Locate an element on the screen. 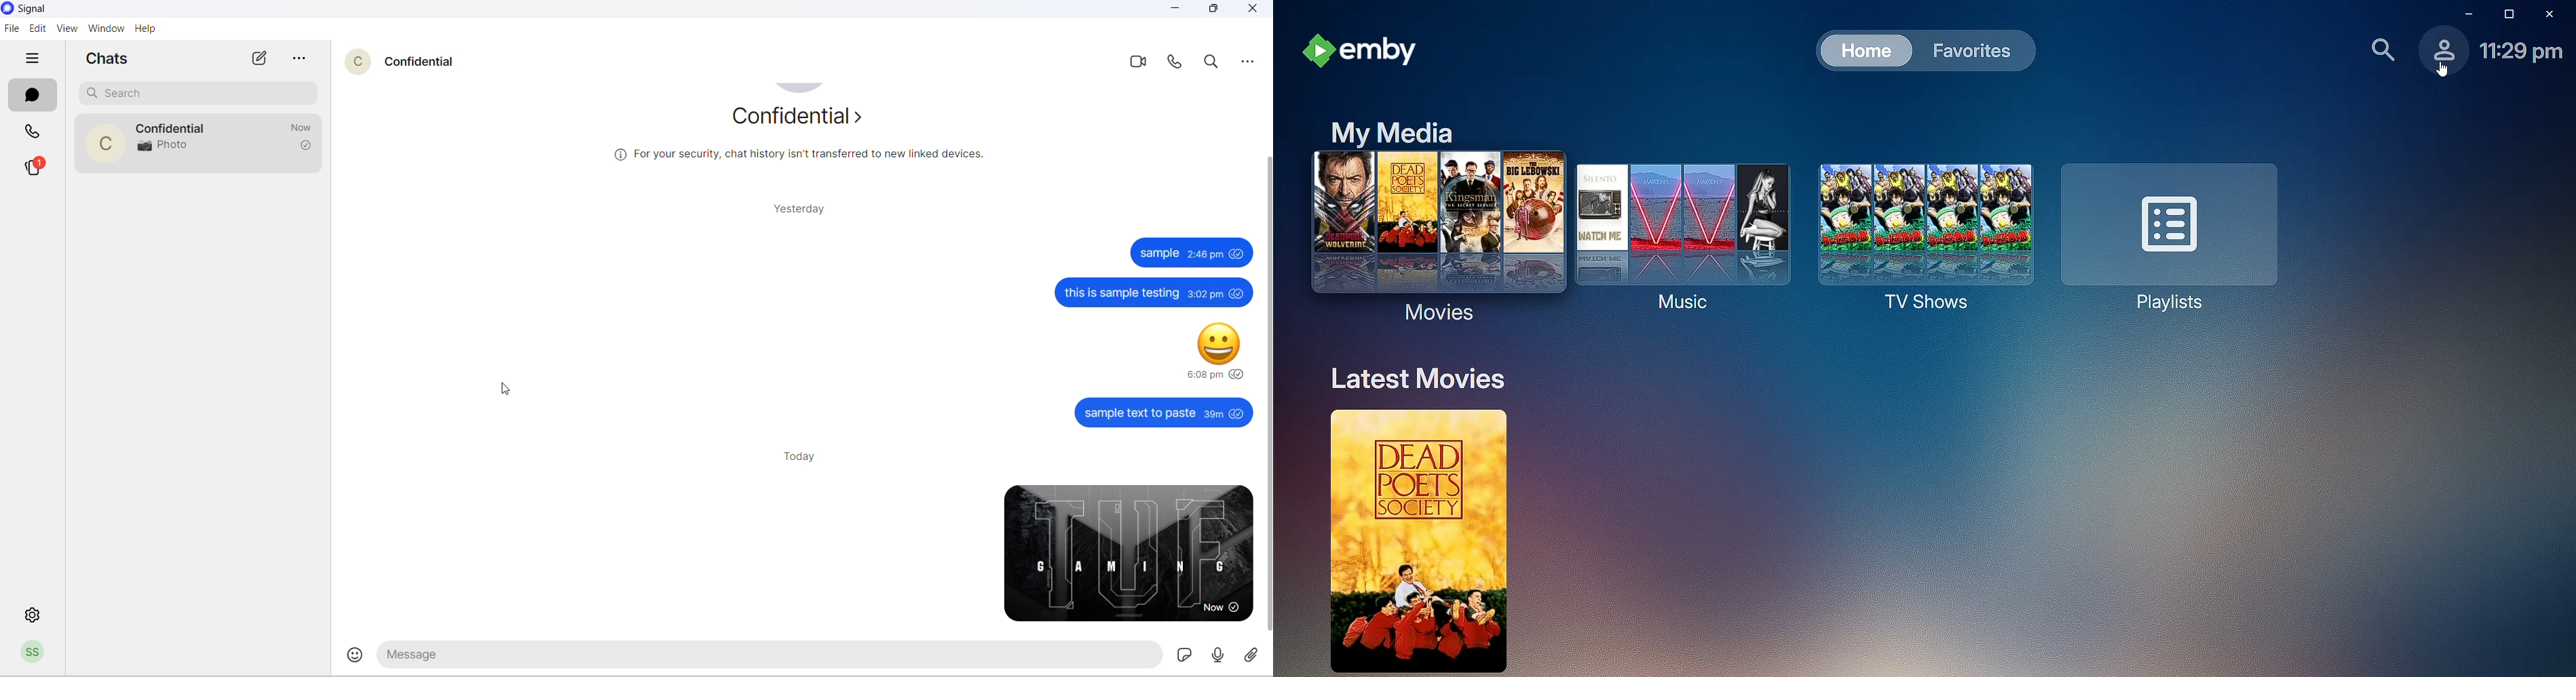  emby is located at coordinates (1361, 54).